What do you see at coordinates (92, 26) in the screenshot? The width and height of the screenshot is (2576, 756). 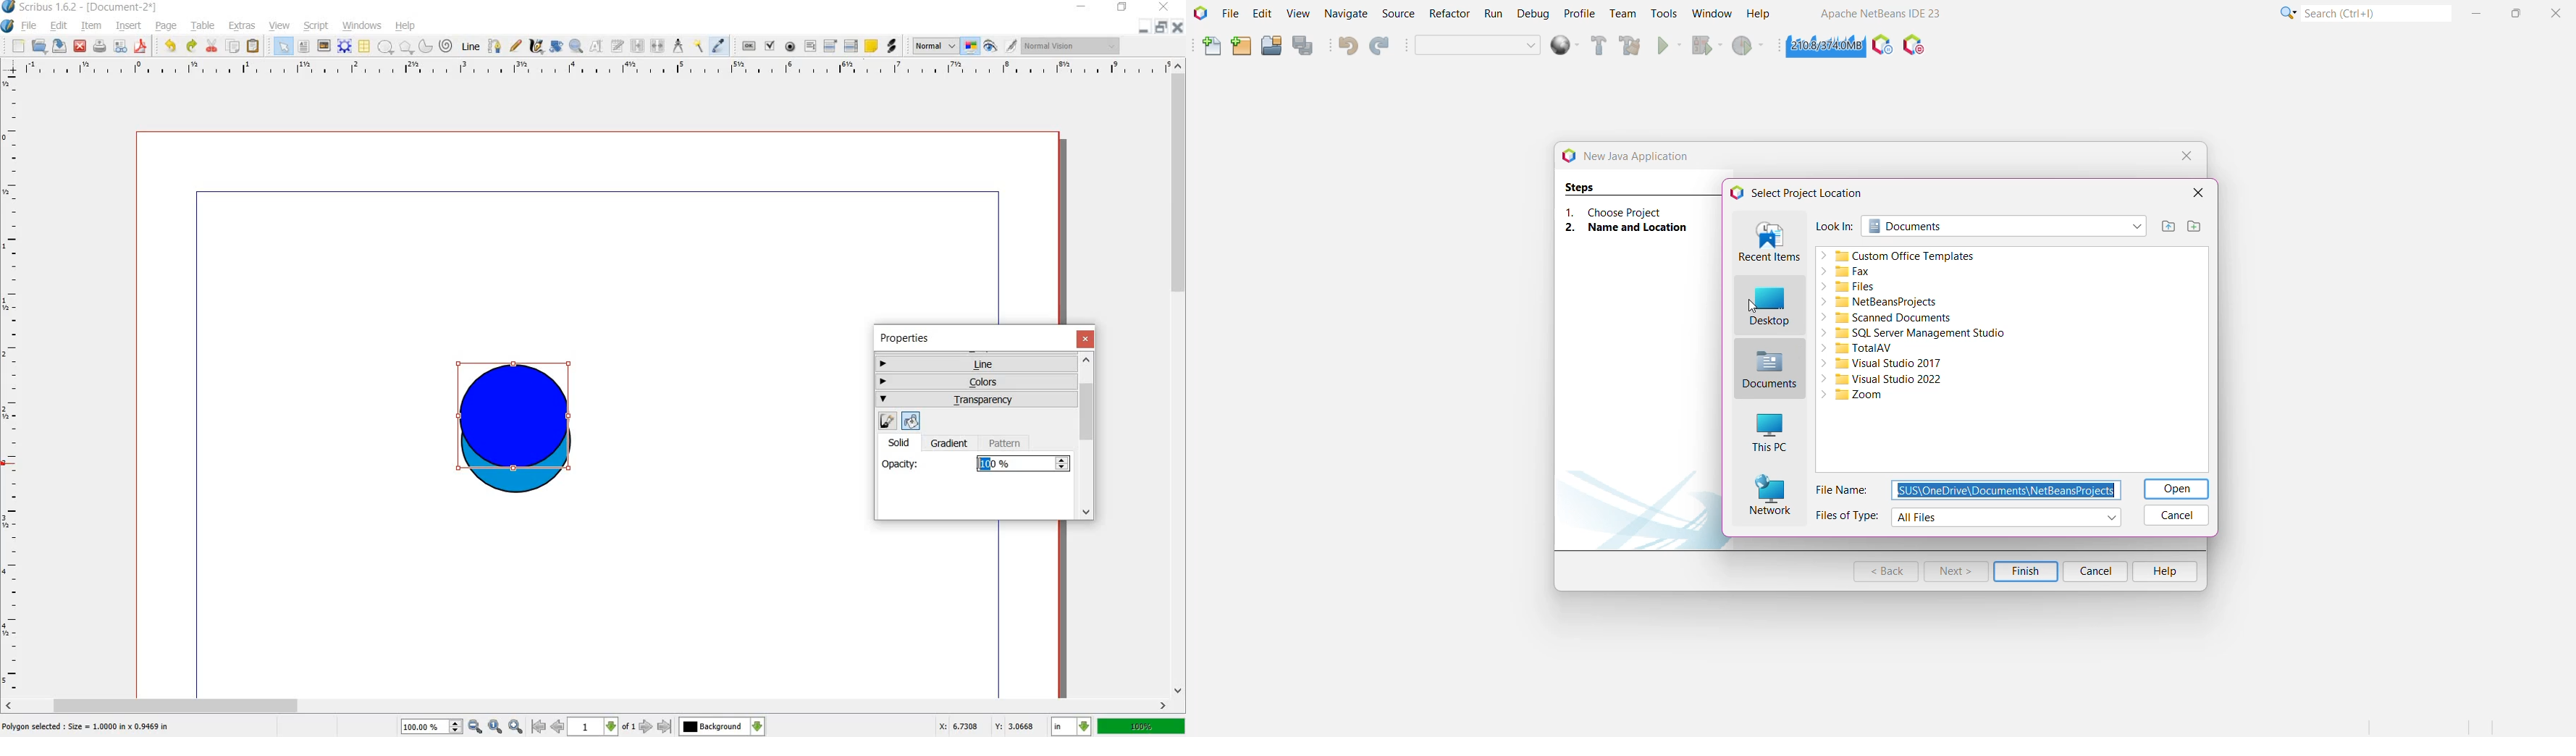 I see `item` at bounding box center [92, 26].